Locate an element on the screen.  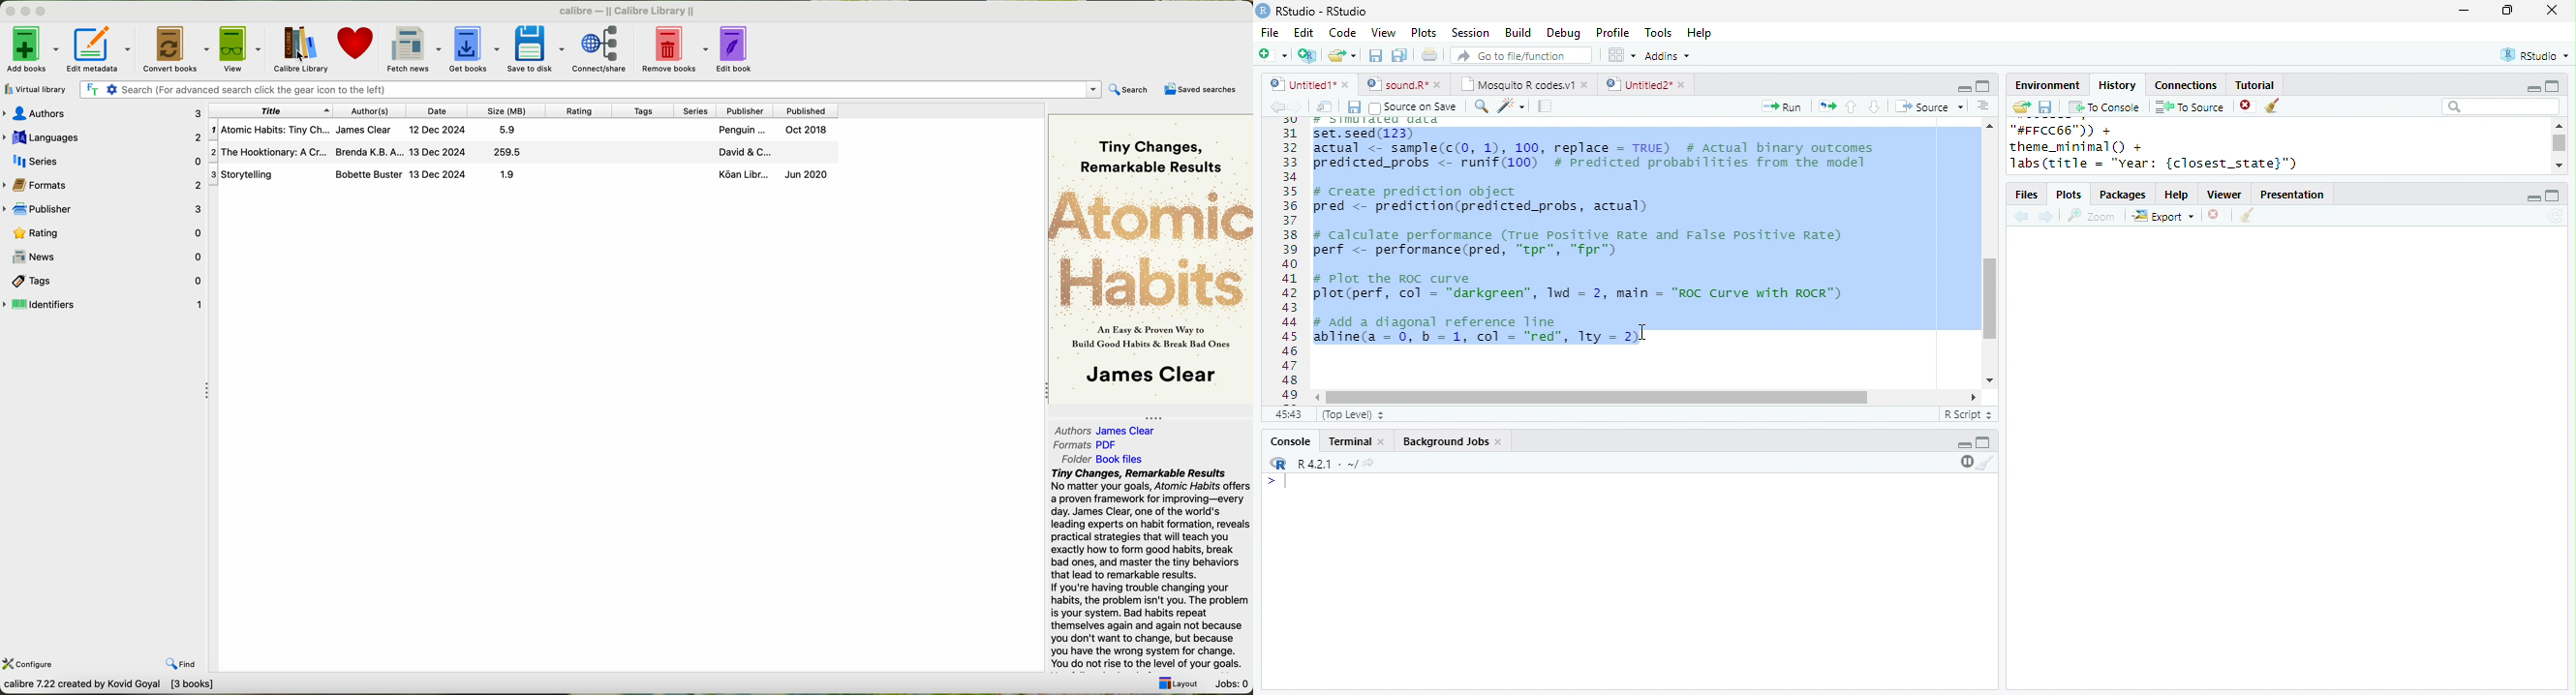
close is located at coordinates (1383, 442).